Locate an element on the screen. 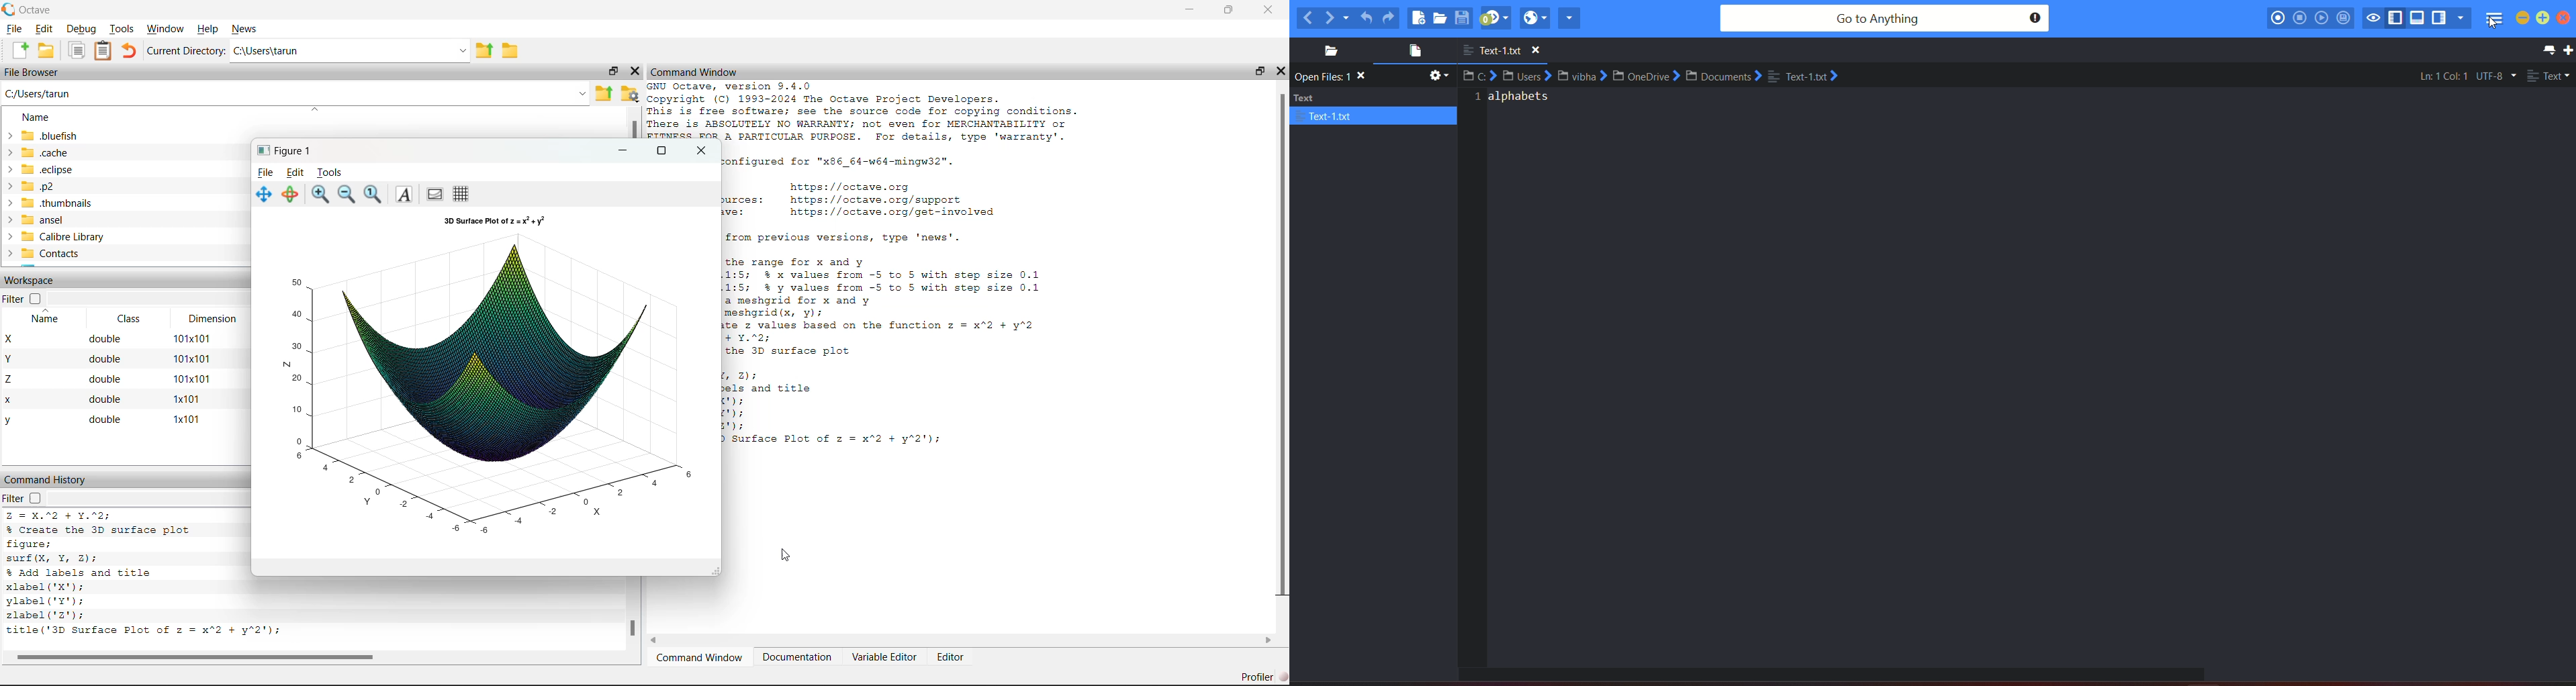 This screenshot has width=2576, height=700. share current file is located at coordinates (1569, 17).